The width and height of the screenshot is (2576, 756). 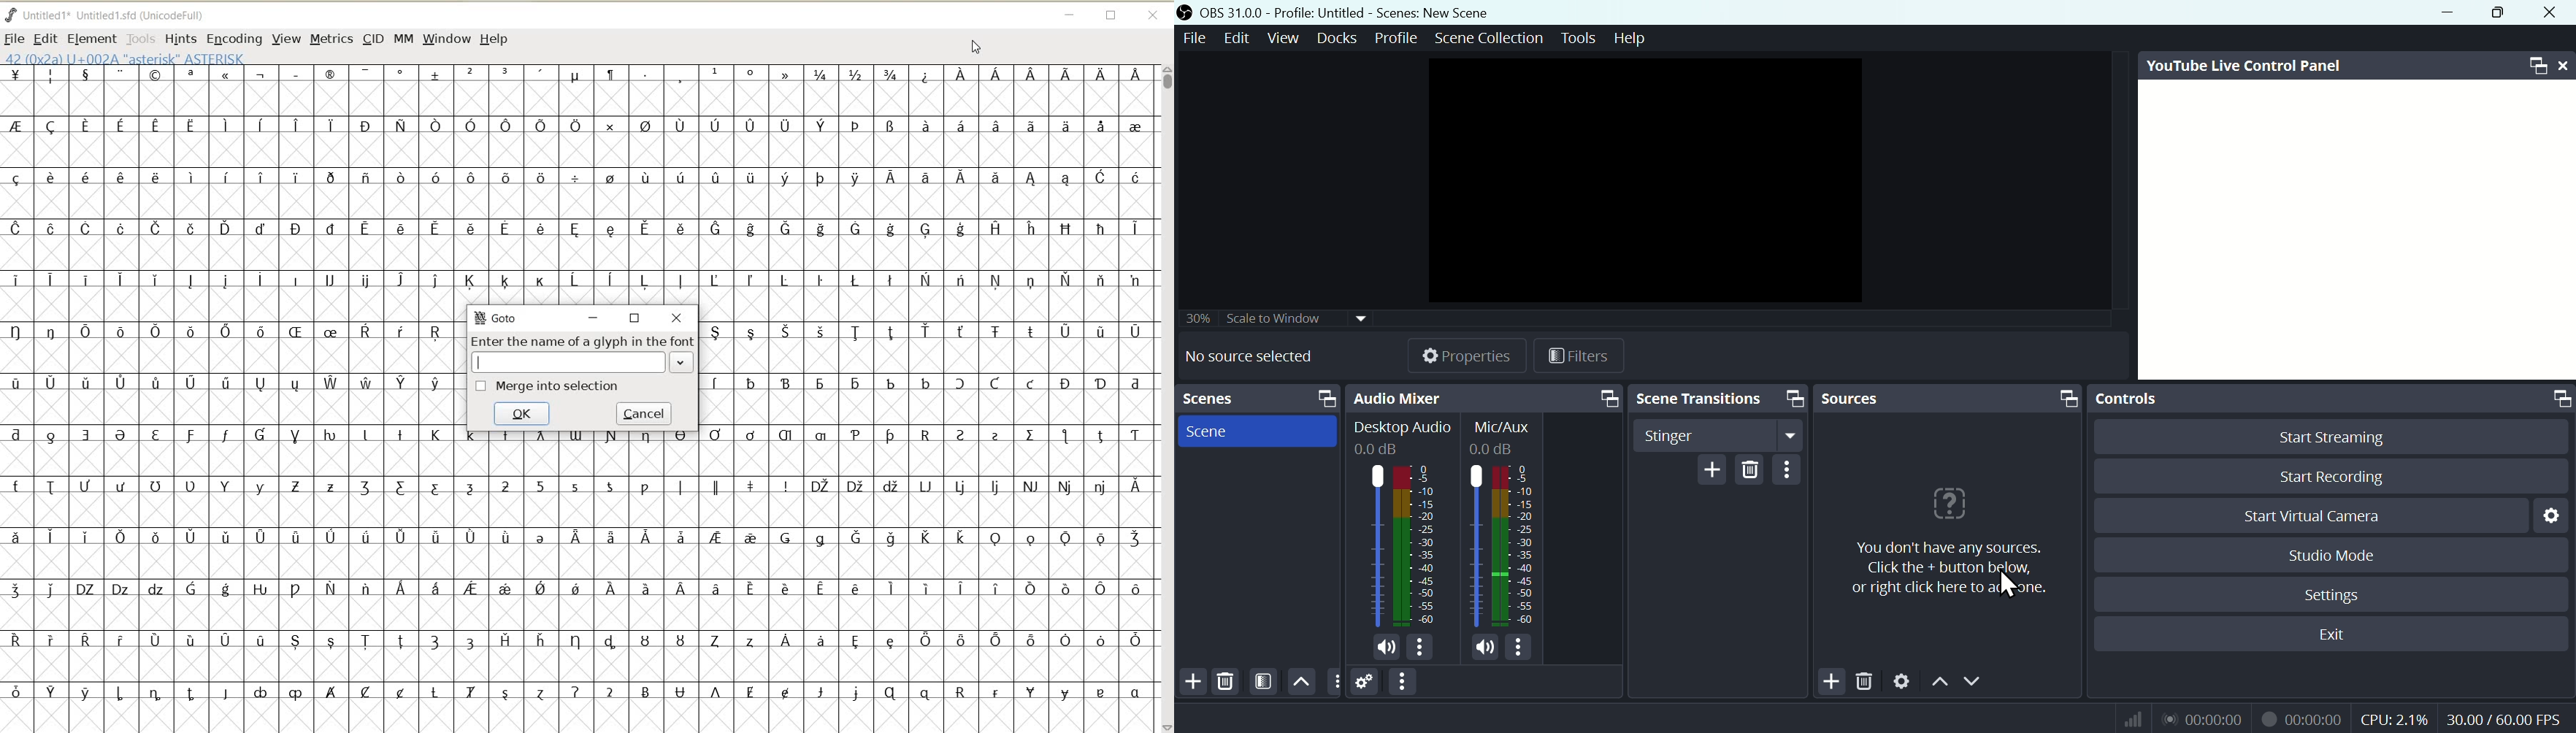 What do you see at coordinates (1699, 397) in the screenshot?
I see `Scene transitions` at bounding box center [1699, 397].